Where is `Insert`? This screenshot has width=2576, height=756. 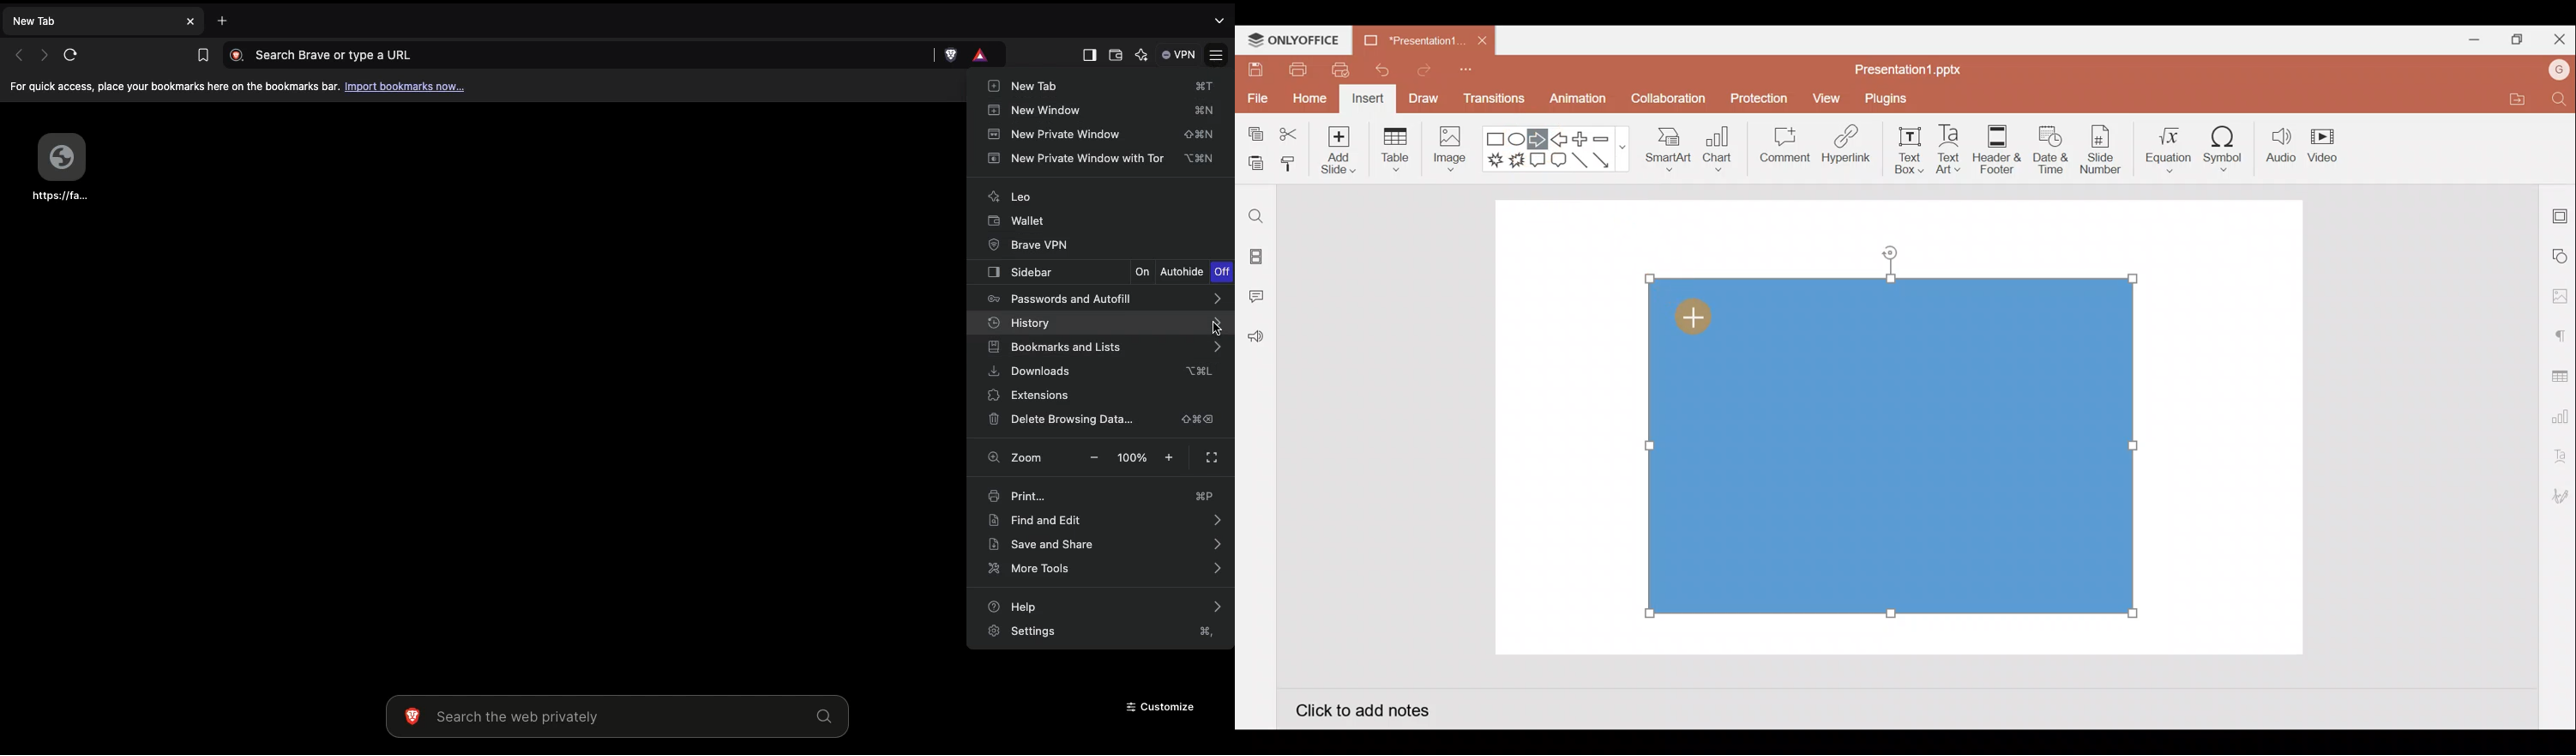
Insert is located at coordinates (1368, 99).